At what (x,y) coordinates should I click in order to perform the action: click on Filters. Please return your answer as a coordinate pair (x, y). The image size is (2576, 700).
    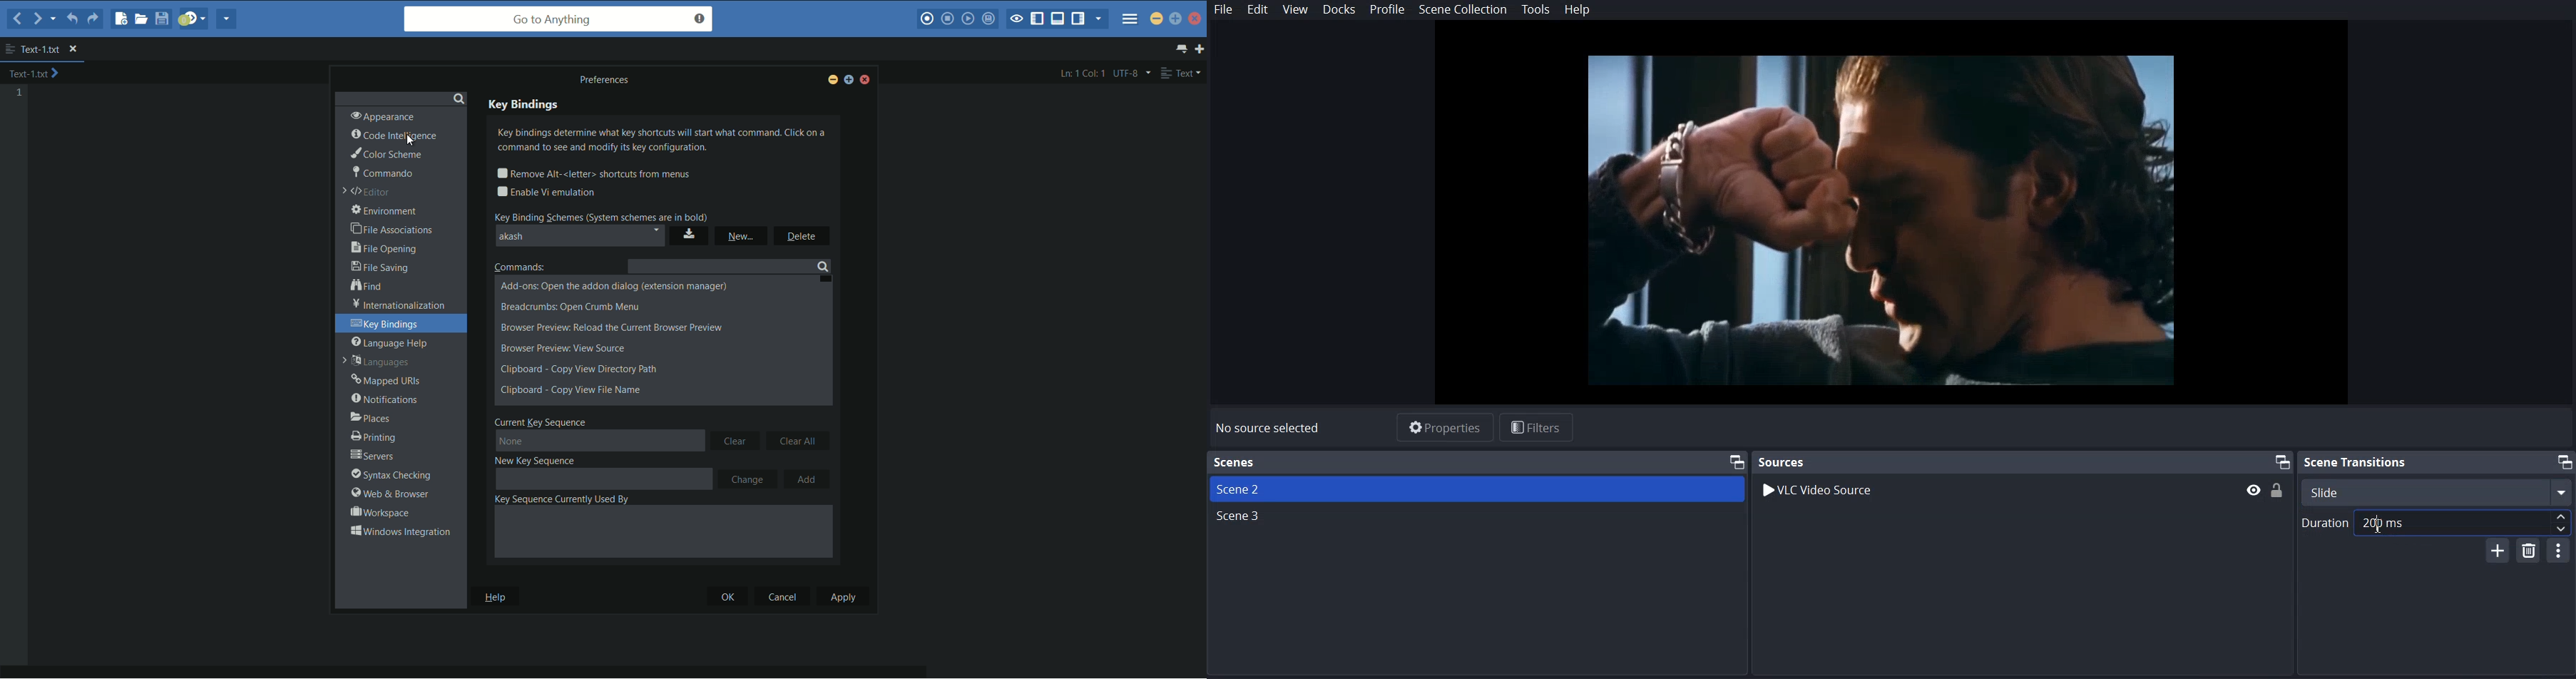
    Looking at the image, I should click on (1537, 428).